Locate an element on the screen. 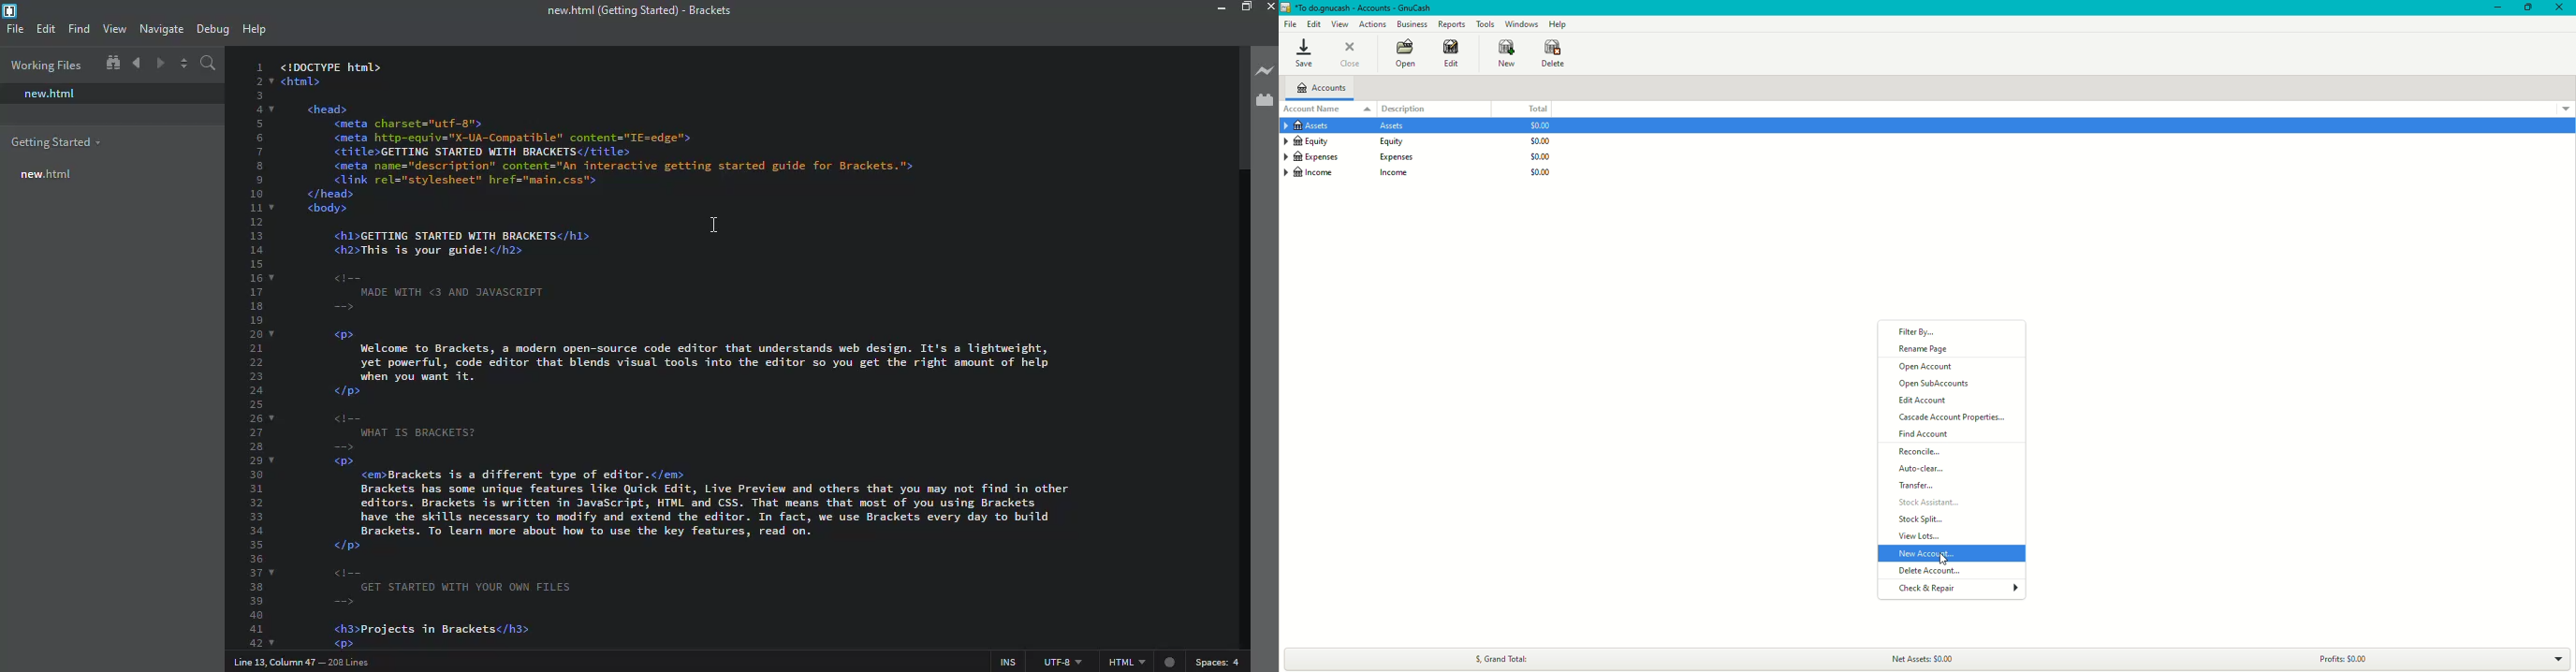 This screenshot has width=2576, height=672. Profits is located at coordinates (2341, 658).